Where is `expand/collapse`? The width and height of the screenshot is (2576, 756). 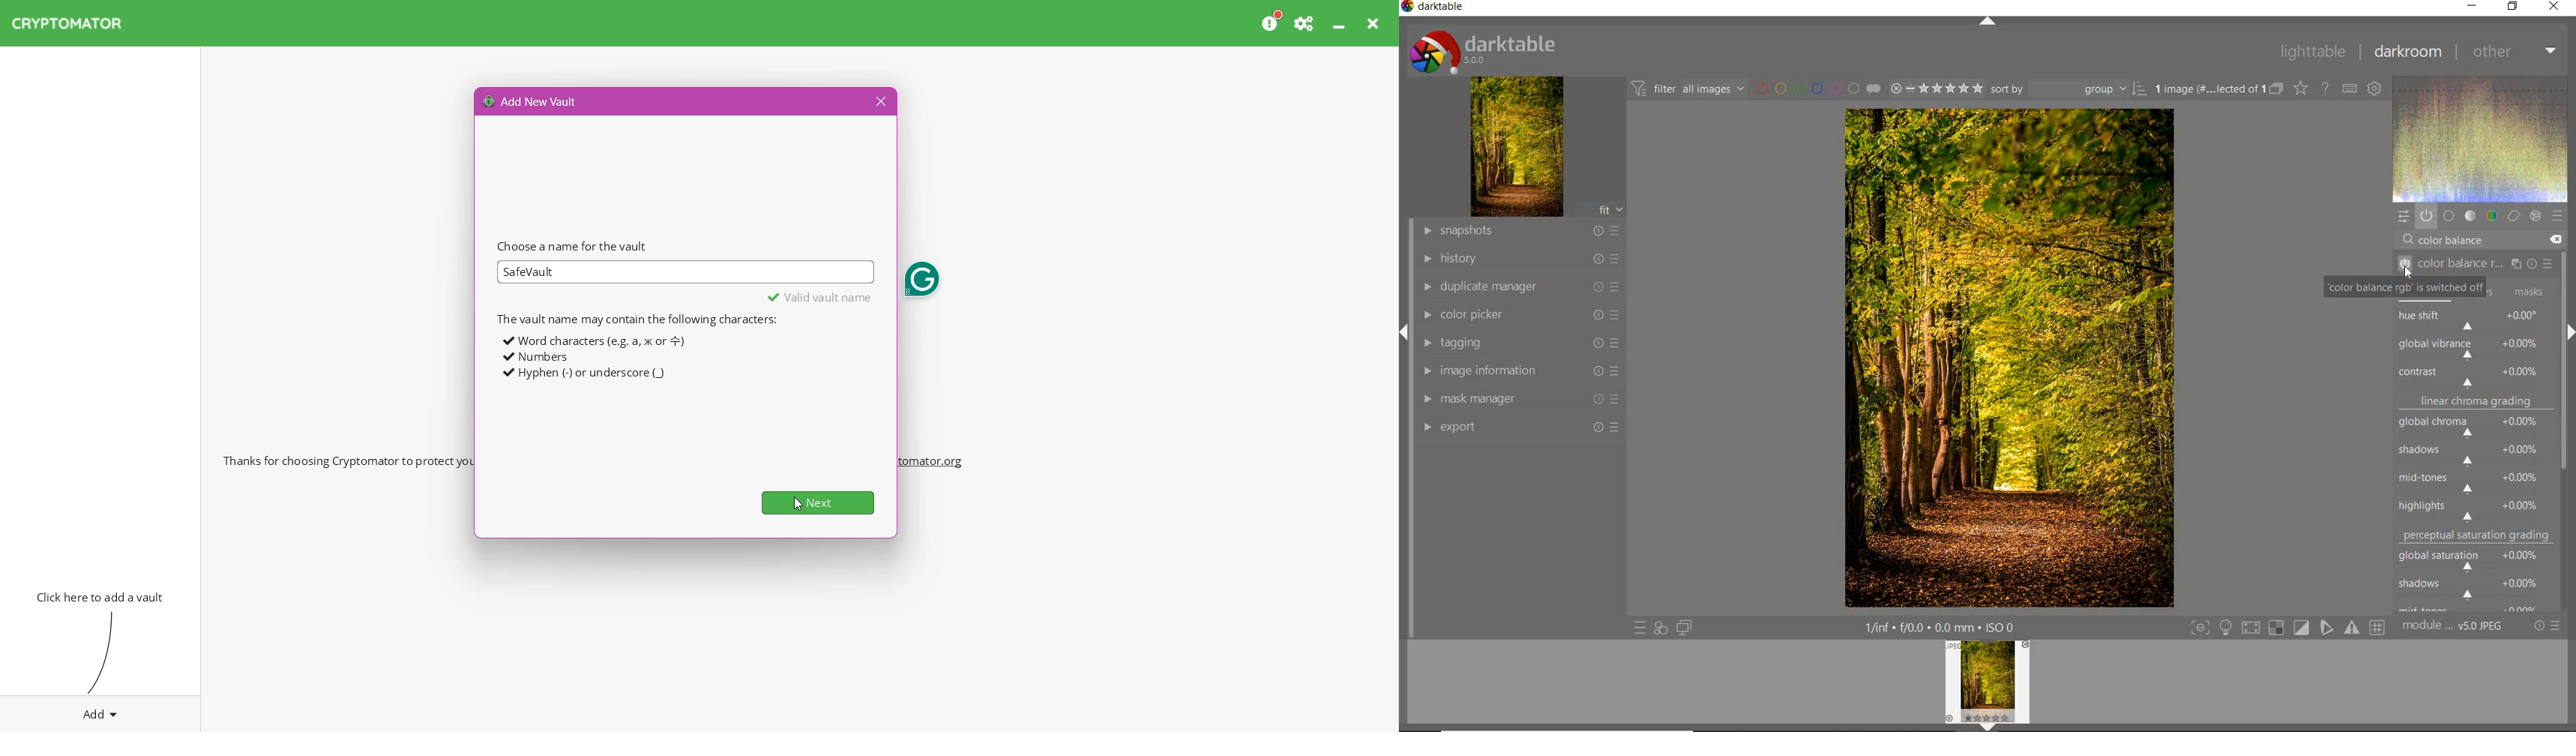
expand/collapse is located at coordinates (2567, 332).